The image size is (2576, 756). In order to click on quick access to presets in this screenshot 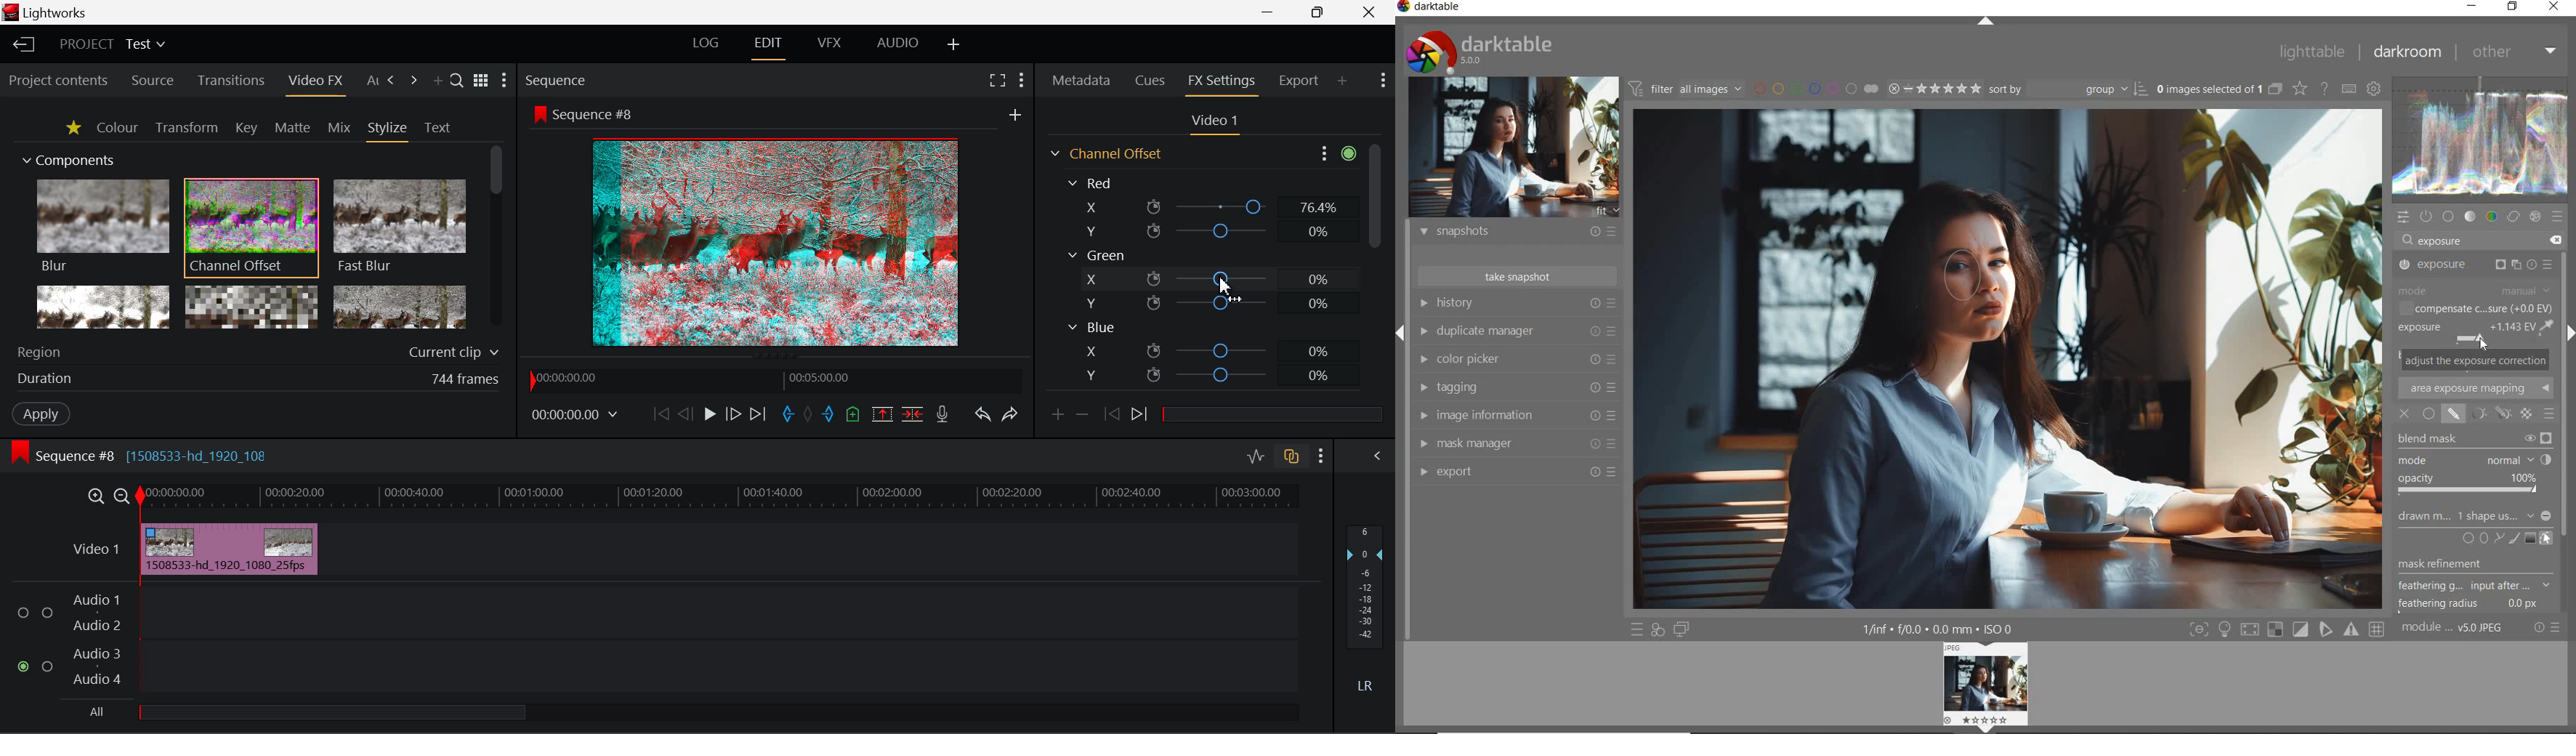, I will do `click(1638, 629)`.